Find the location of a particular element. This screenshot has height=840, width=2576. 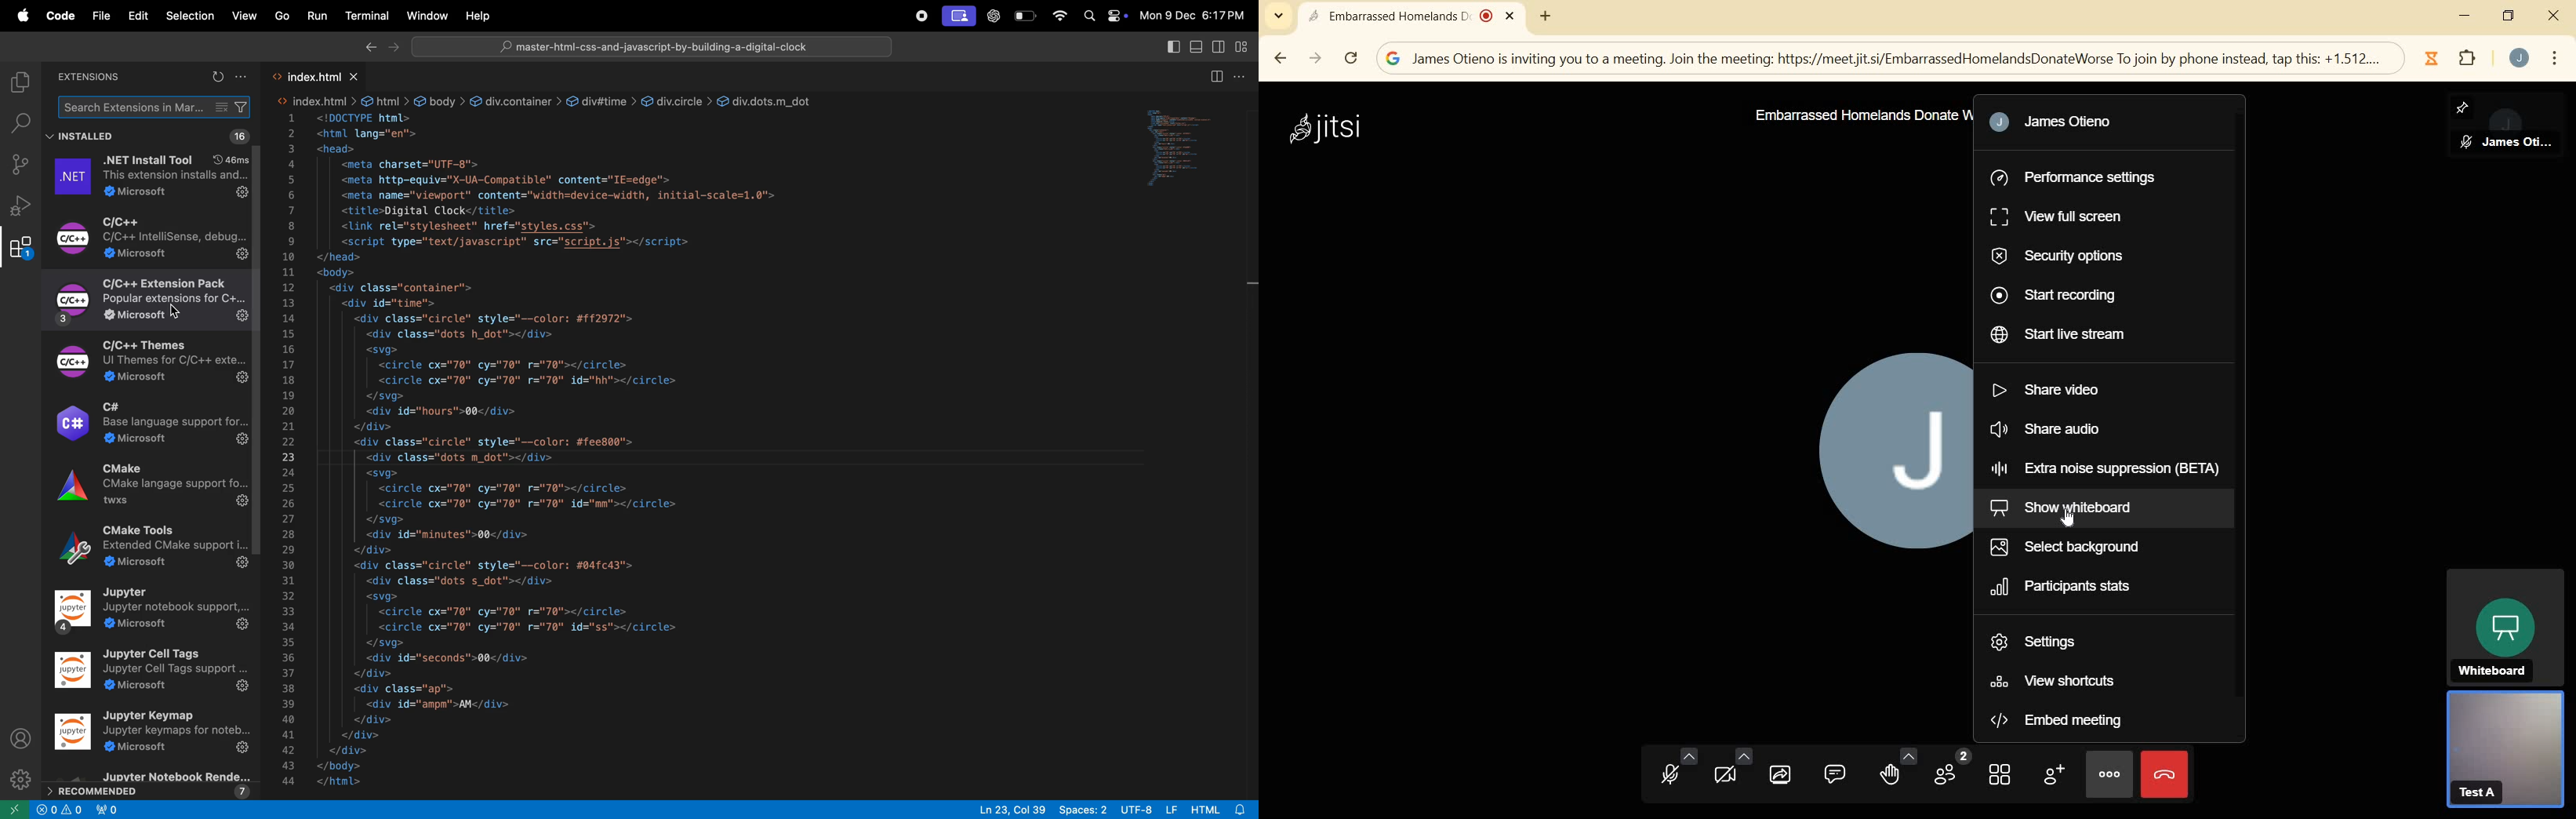

; James Otieno is inviting you to a meeting. Join the meeting: https://meetiit.si/EmbarrassedHomelandsDonateWorse To join by phone instead, tap this: +1.512.... is located at coordinates (1898, 60).